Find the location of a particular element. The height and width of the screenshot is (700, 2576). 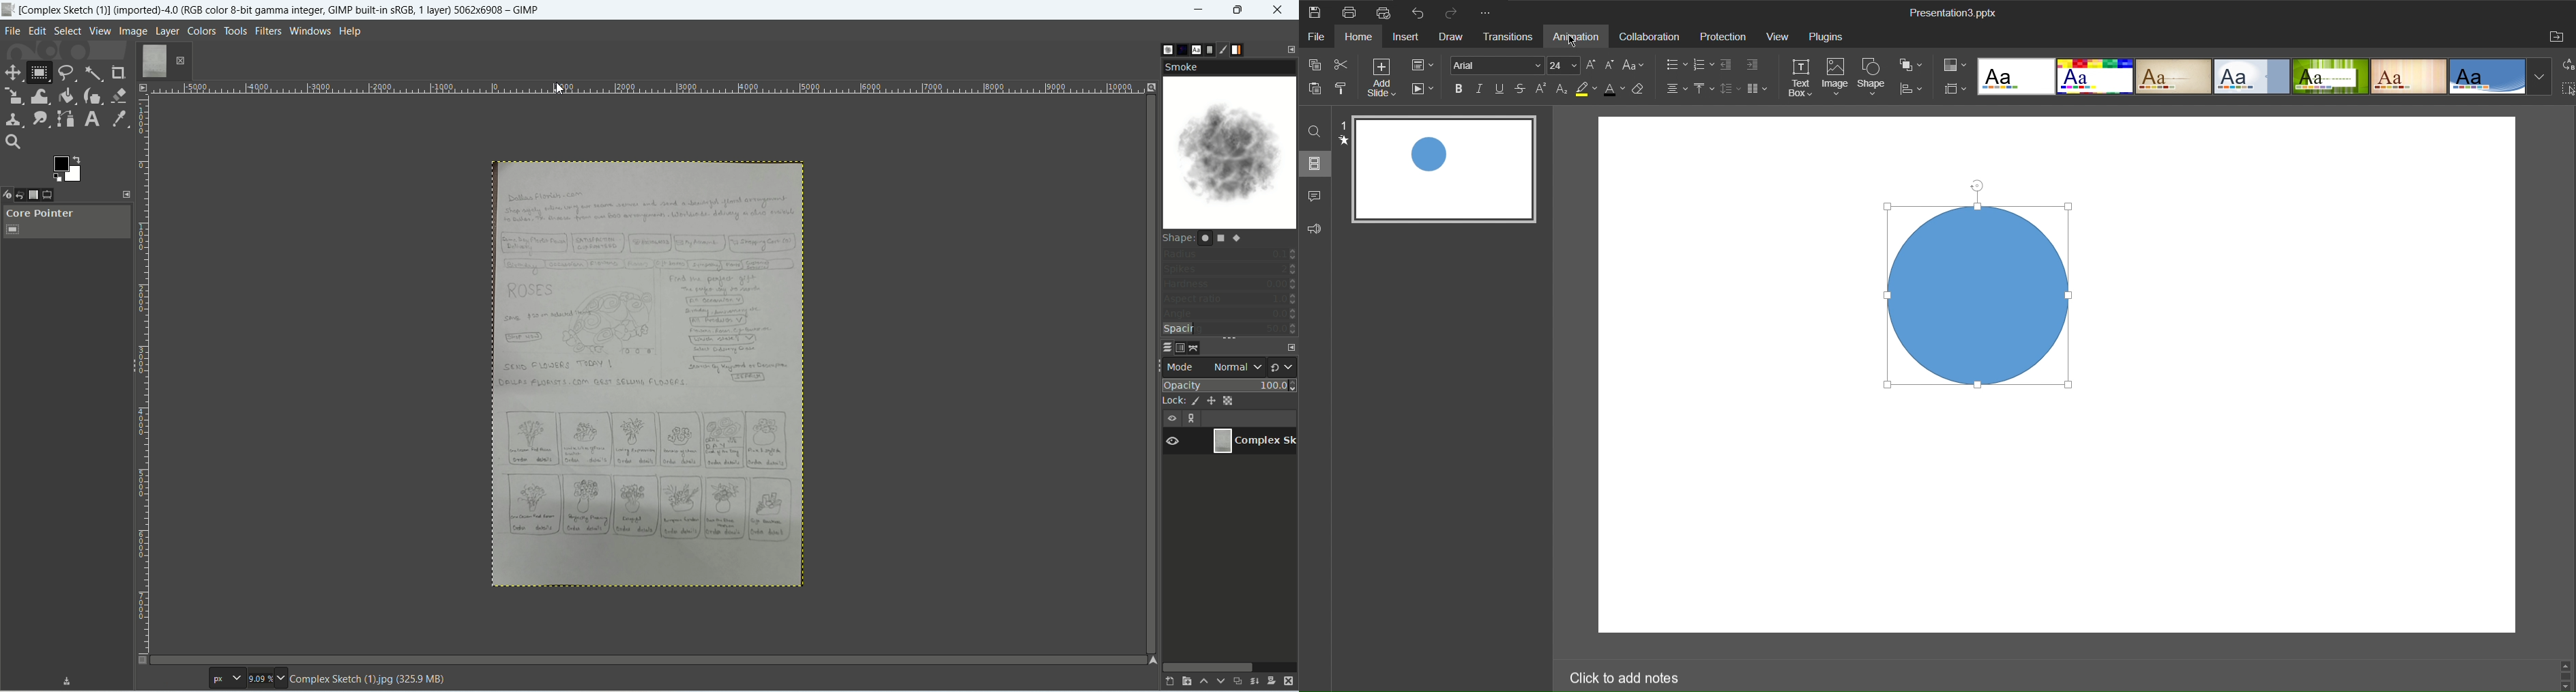

View is located at coordinates (1779, 38).